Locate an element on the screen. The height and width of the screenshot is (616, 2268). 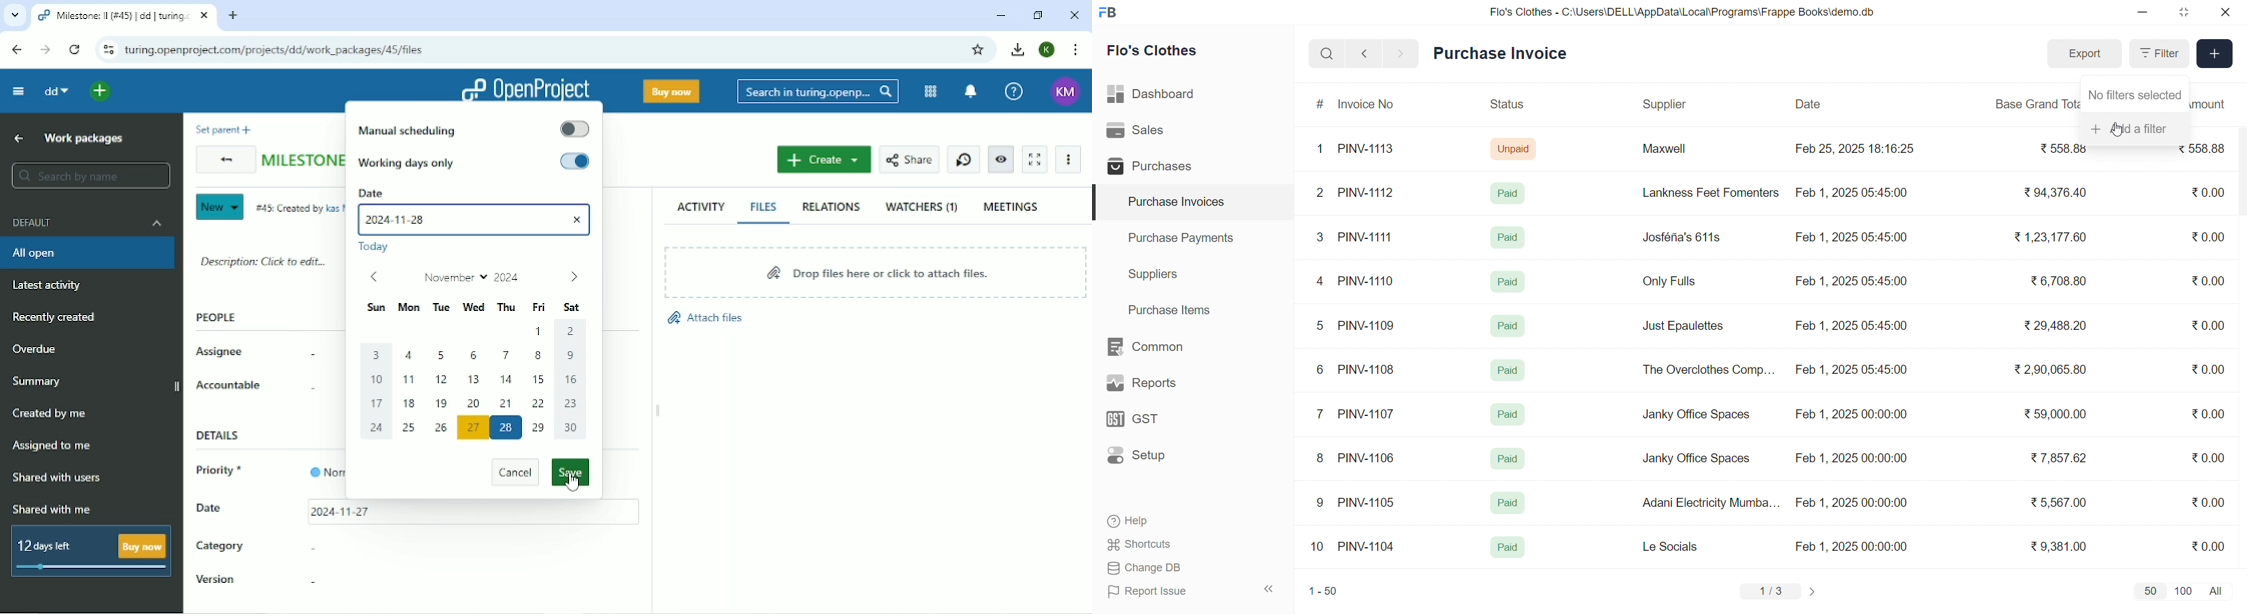
₹558.88 is located at coordinates (2206, 153).